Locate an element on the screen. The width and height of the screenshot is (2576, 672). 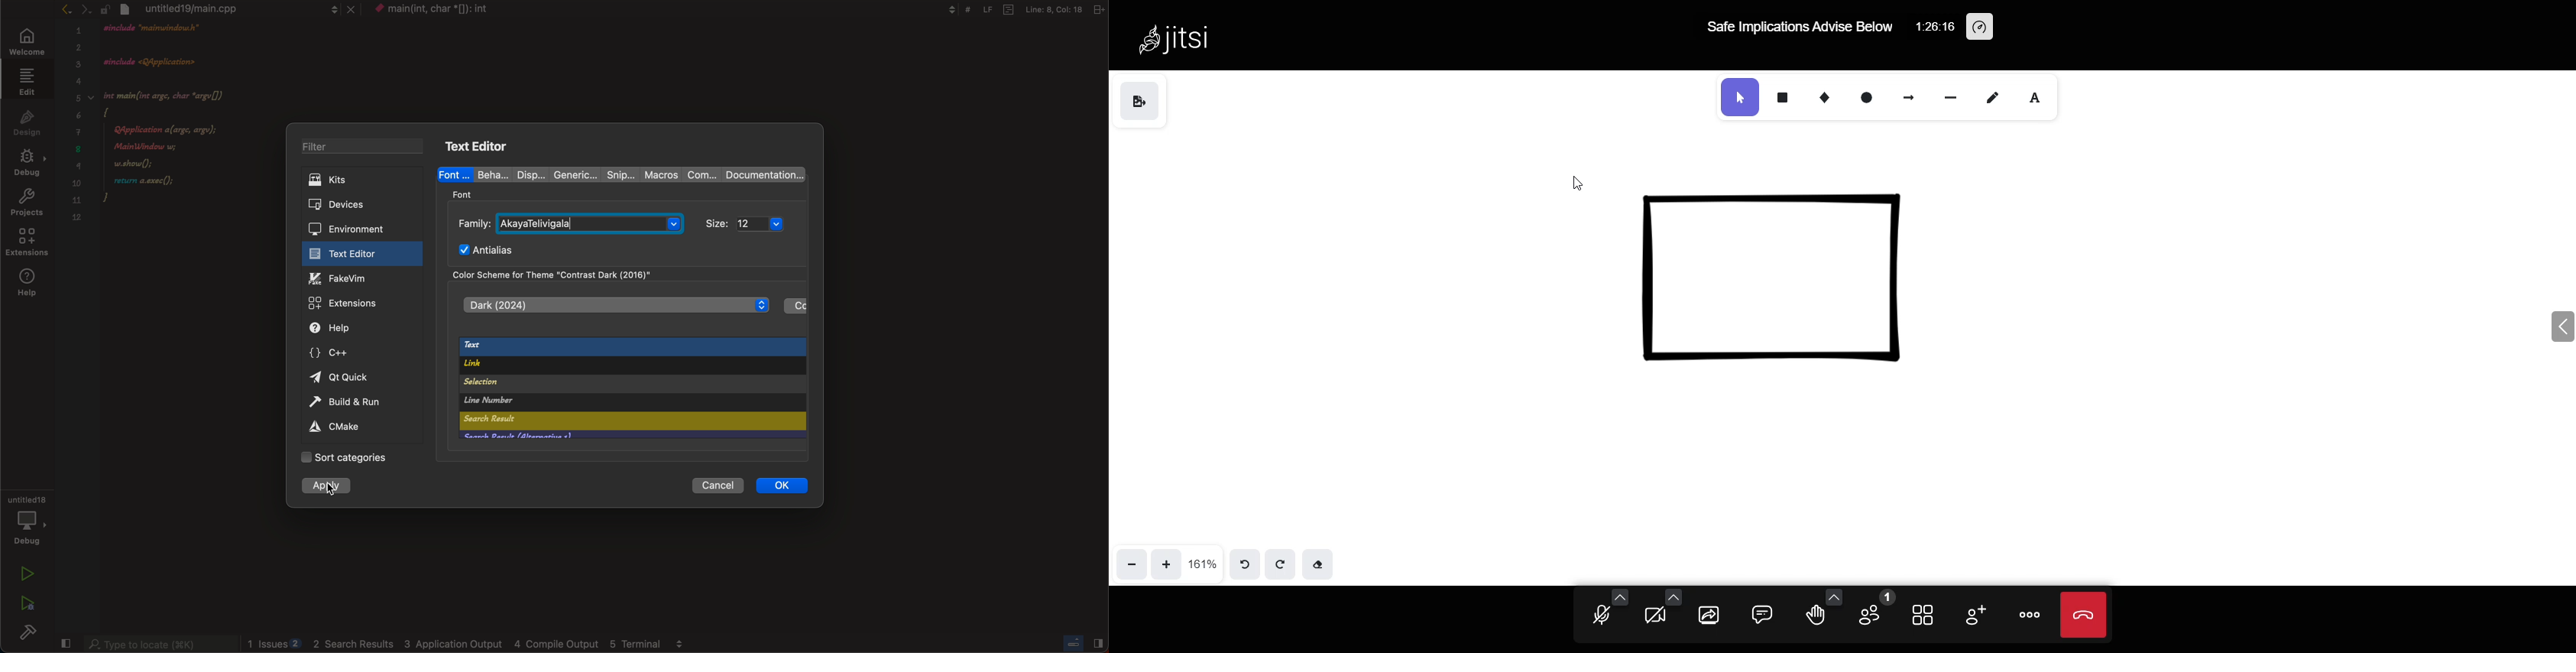
unmute mic is located at coordinates (1598, 619).